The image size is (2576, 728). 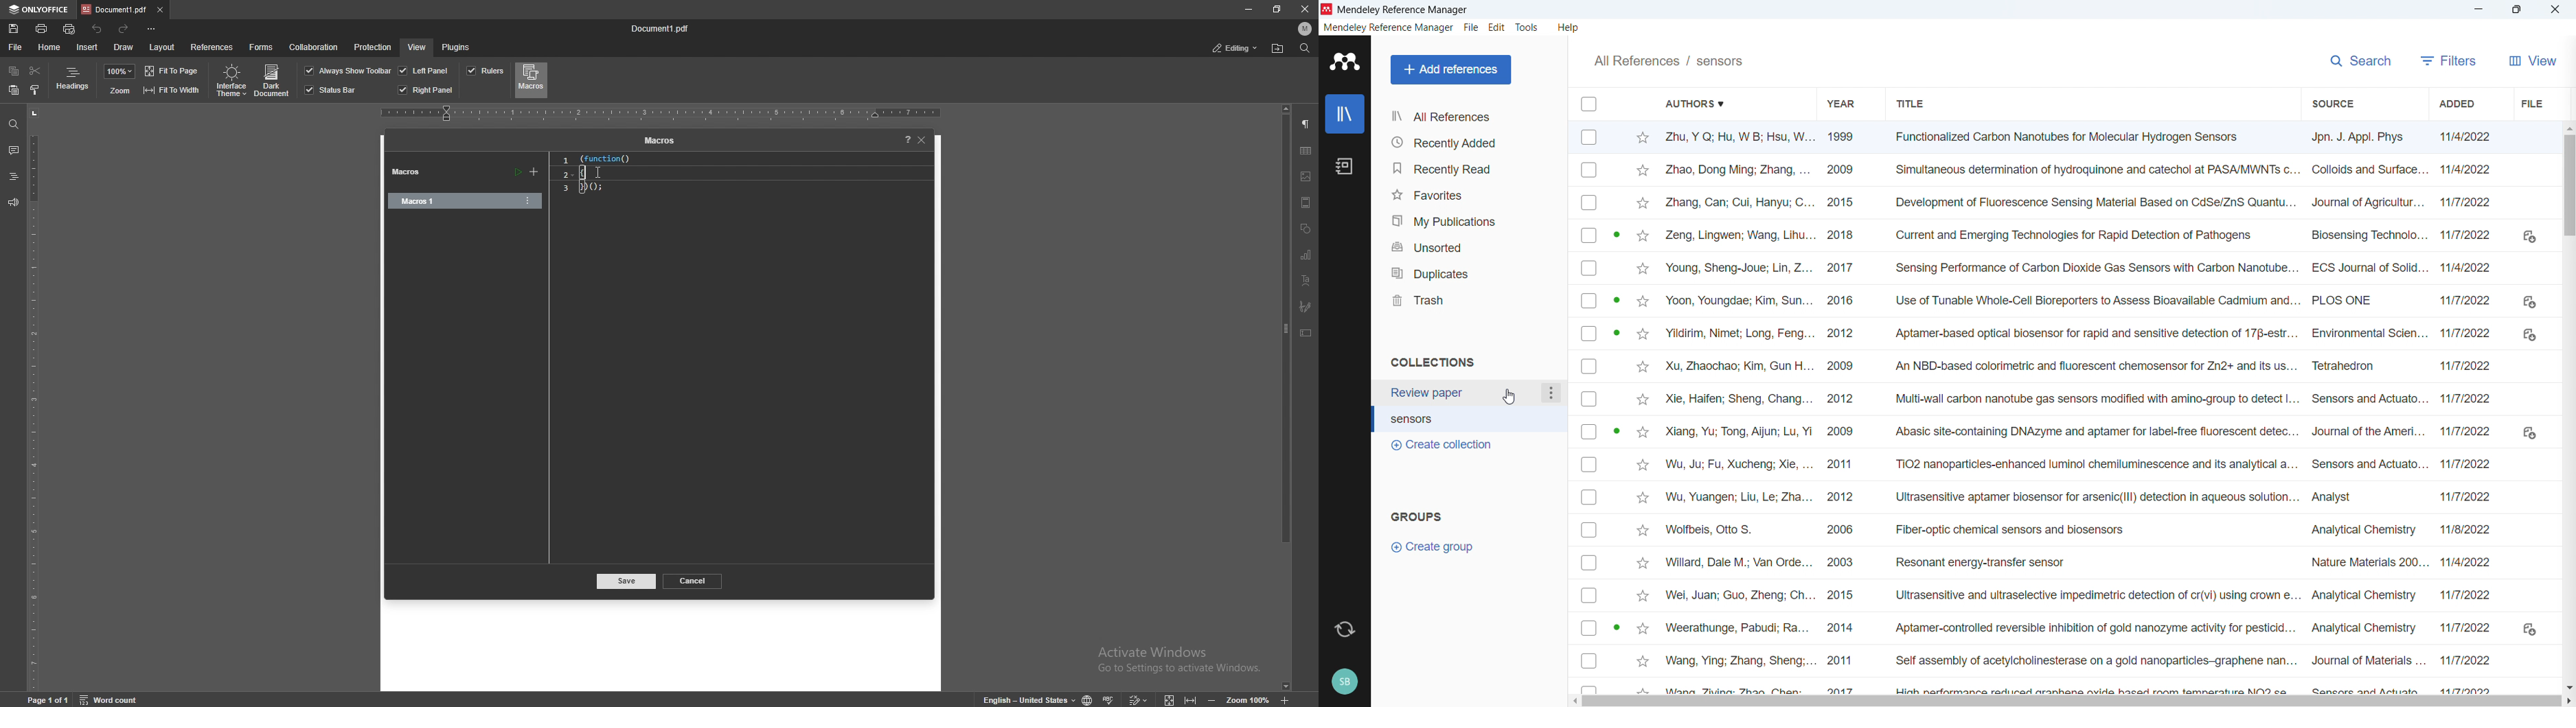 I want to click on Unsorted , so click(x=1472, y=248).